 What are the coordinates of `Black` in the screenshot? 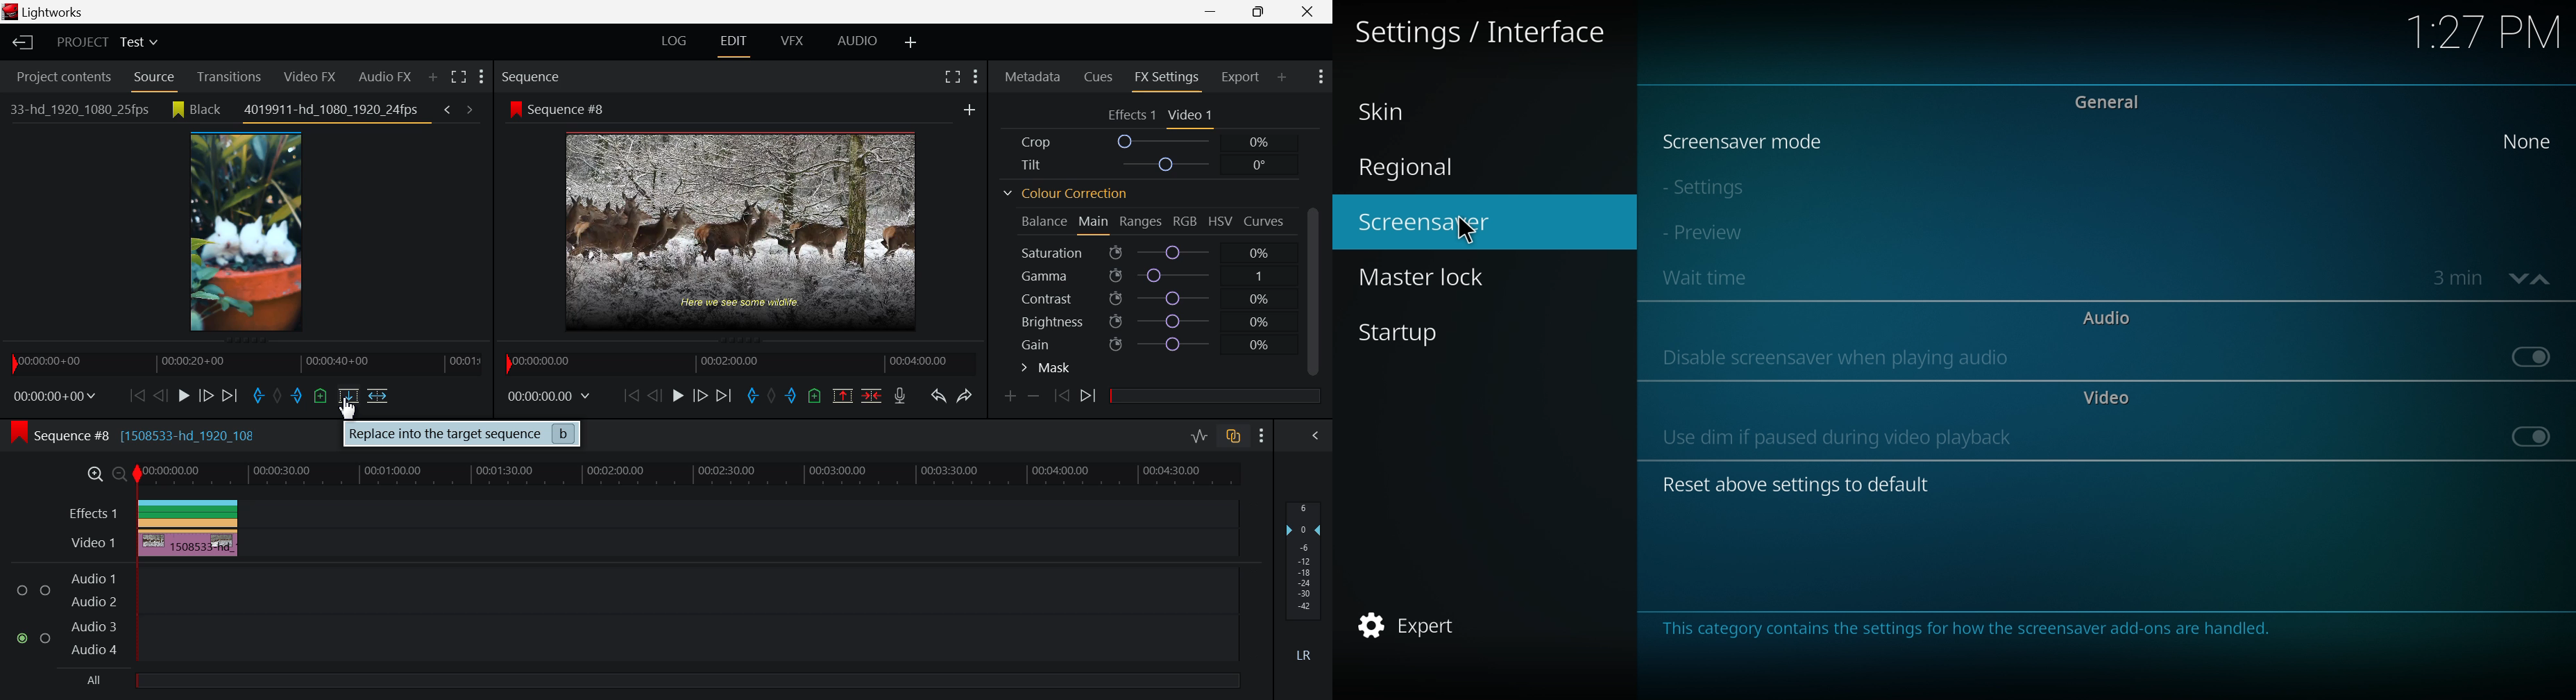 It's located at (195, 110).